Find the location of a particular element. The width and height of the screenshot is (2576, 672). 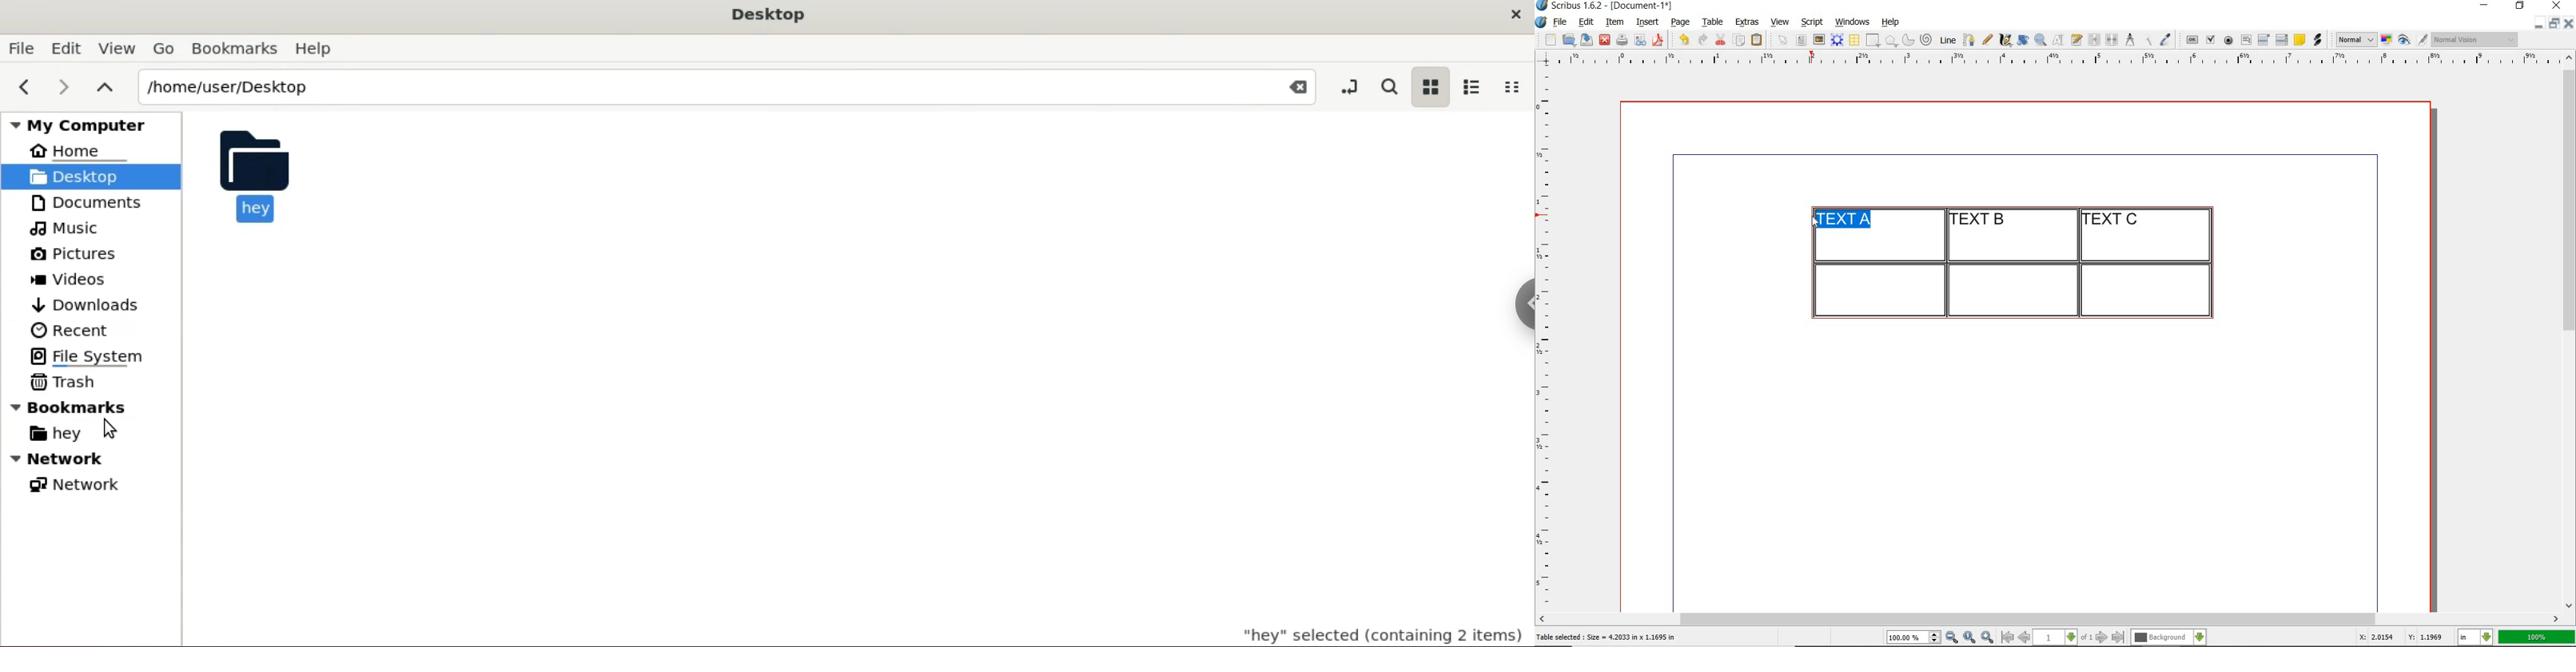

page is located at coordinates (1680, 22).